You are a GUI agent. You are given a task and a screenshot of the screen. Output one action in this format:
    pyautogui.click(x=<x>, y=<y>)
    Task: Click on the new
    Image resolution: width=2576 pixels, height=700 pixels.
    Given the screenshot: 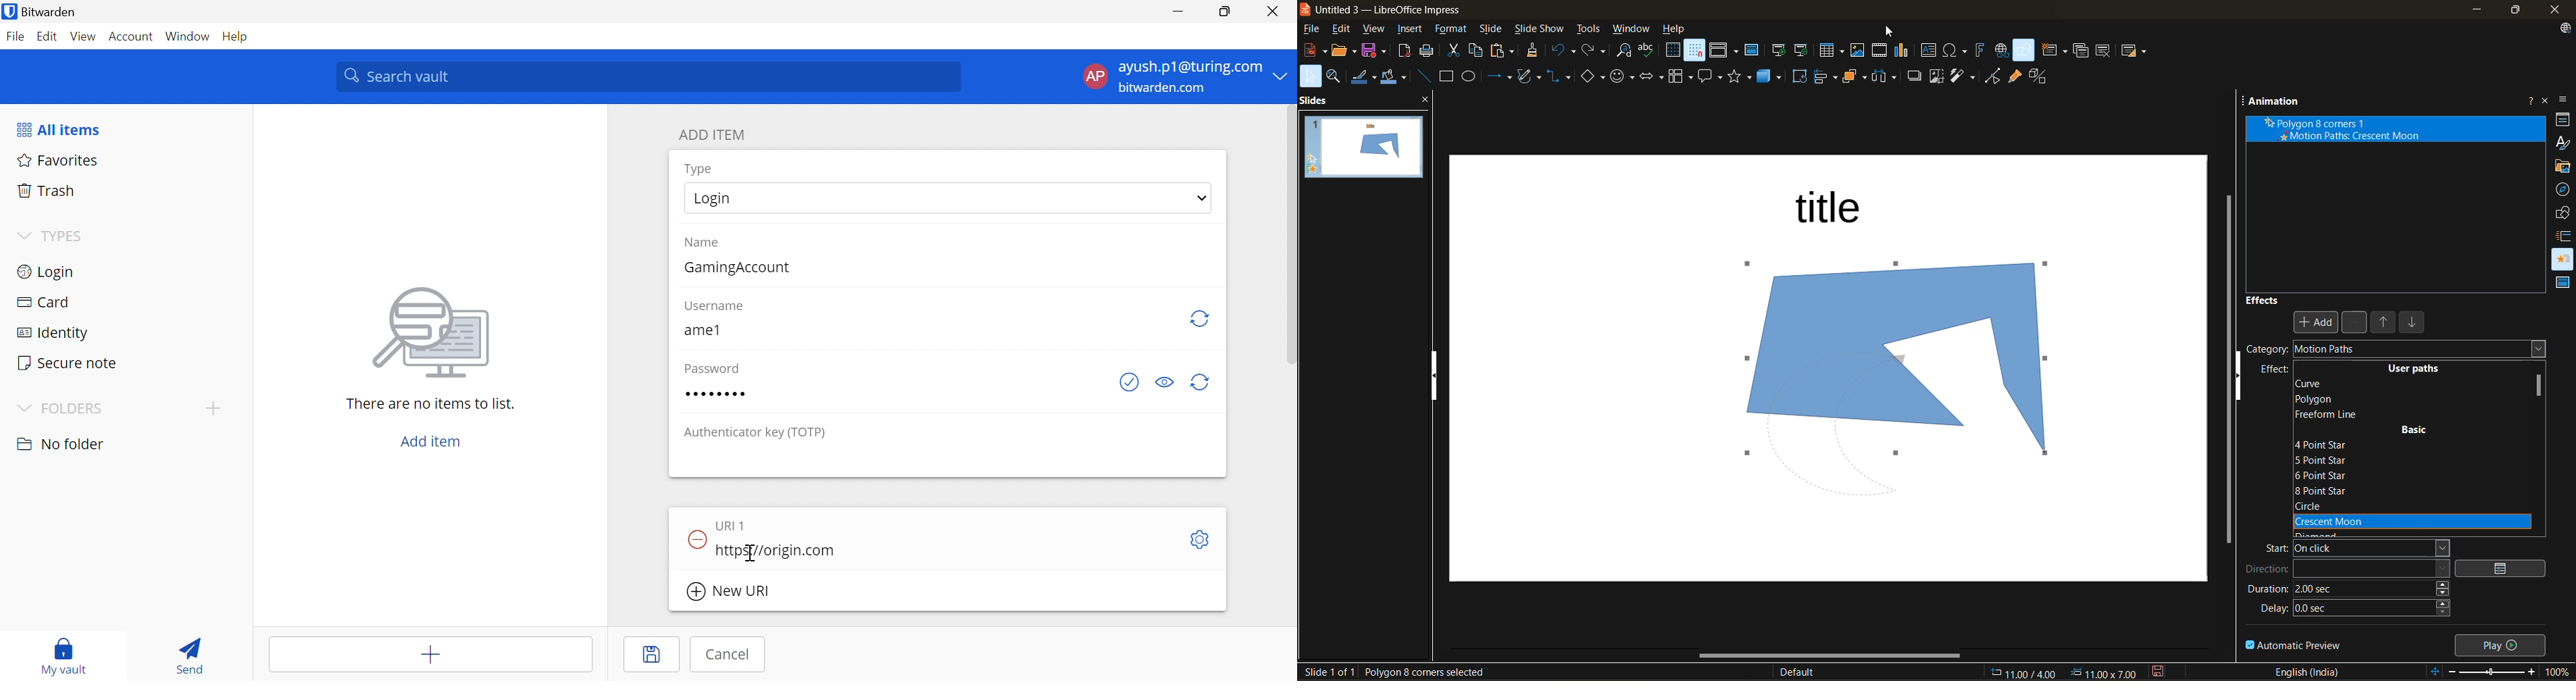 What is the action you would take?
    pyautogui.click(x=1313, y=50)
    